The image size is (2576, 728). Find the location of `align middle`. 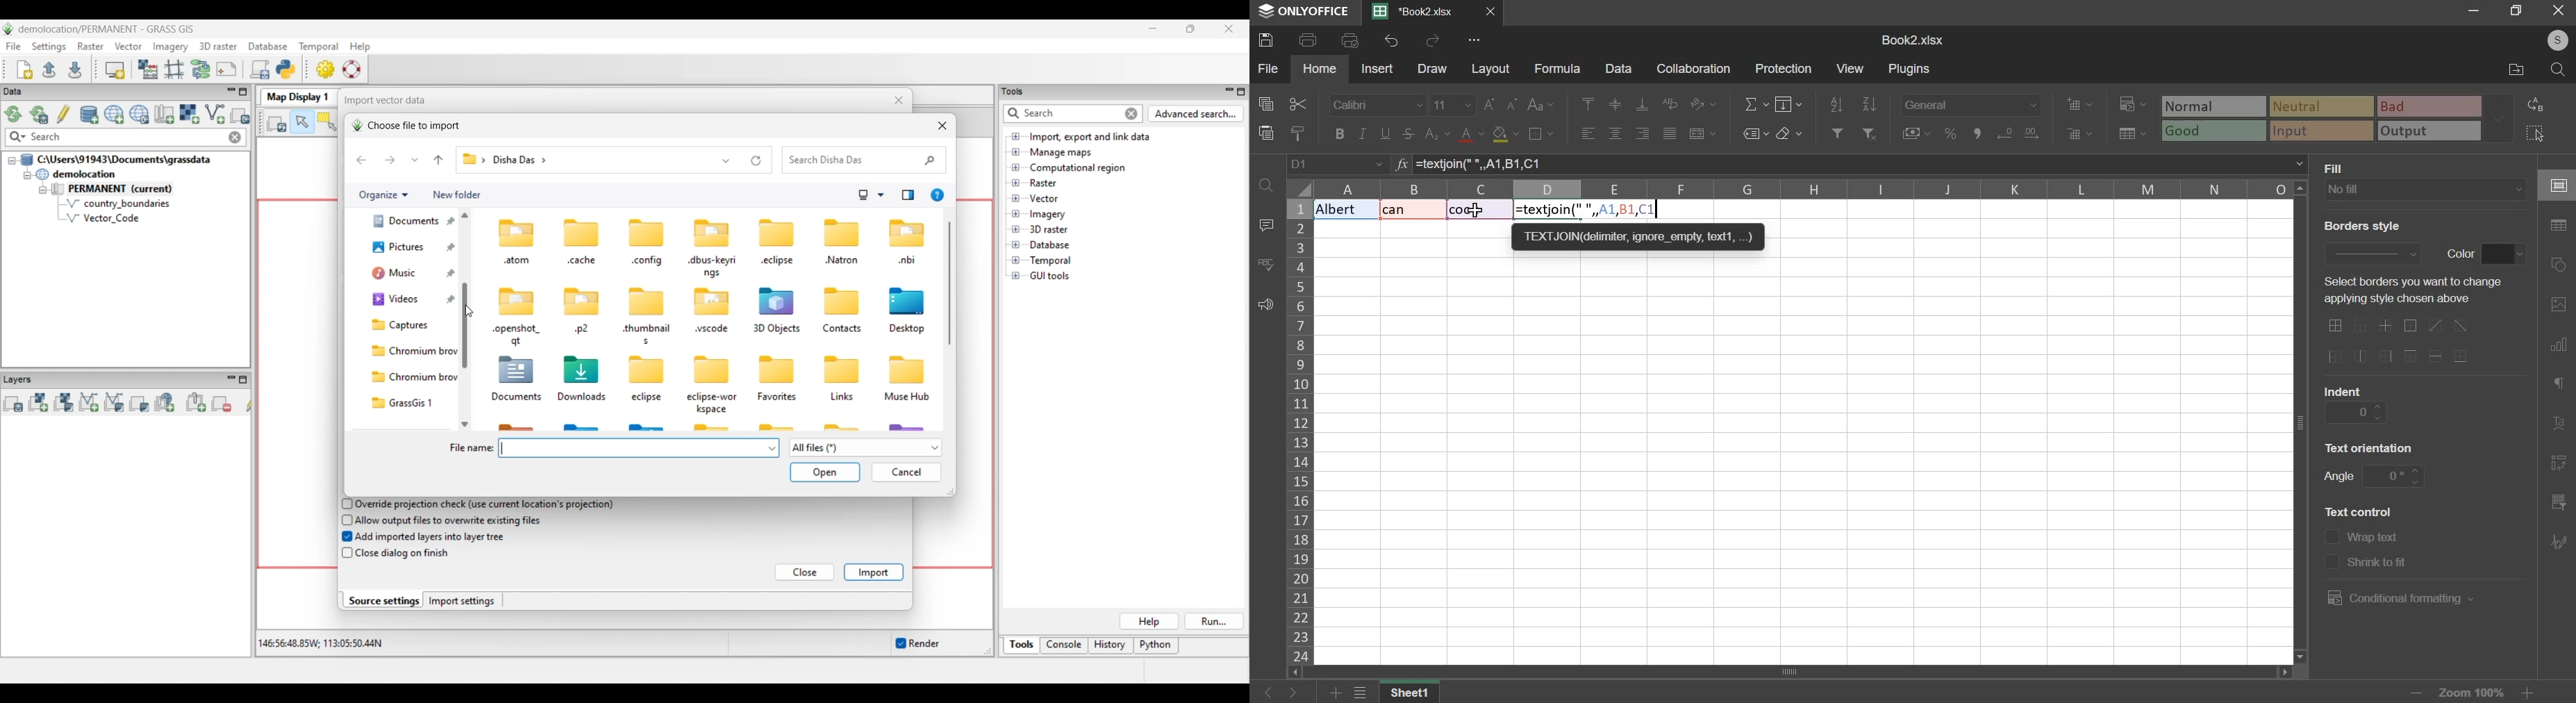

align middle is located at coordinates (1617, 104).